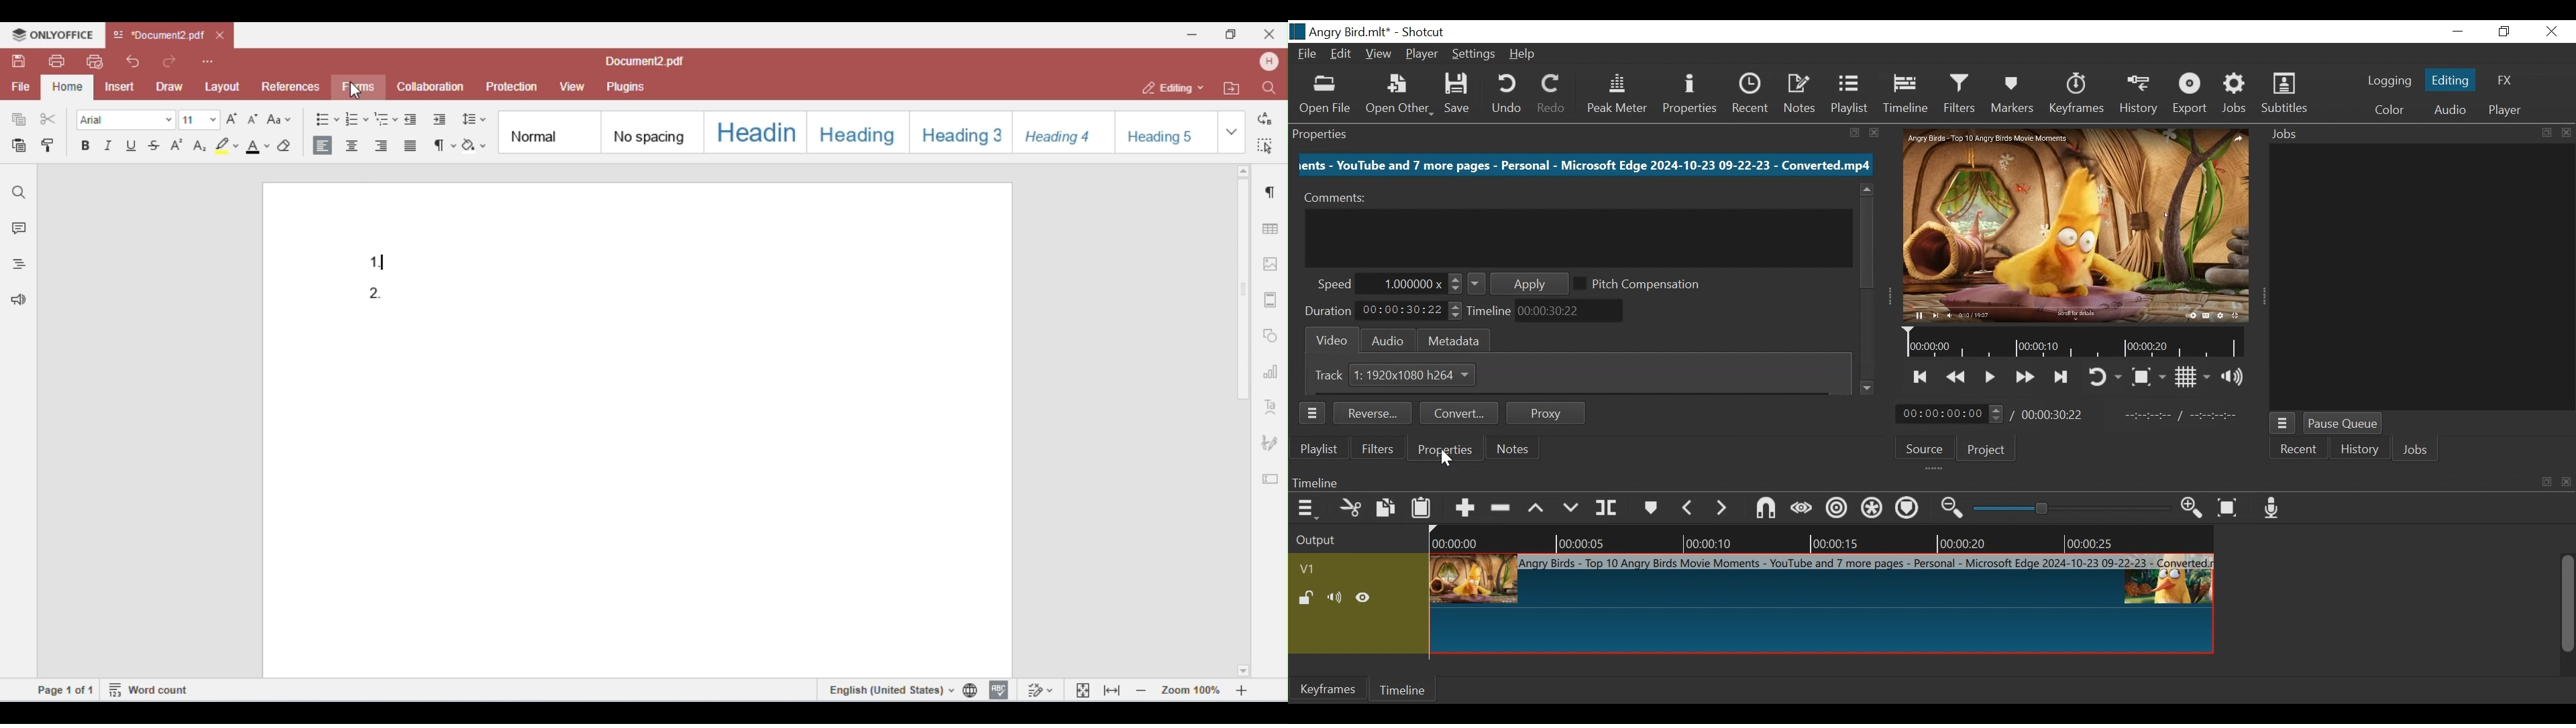 The width and height of the screenshot is (2576, 728). I want to click on Save, so click(1460, 95).